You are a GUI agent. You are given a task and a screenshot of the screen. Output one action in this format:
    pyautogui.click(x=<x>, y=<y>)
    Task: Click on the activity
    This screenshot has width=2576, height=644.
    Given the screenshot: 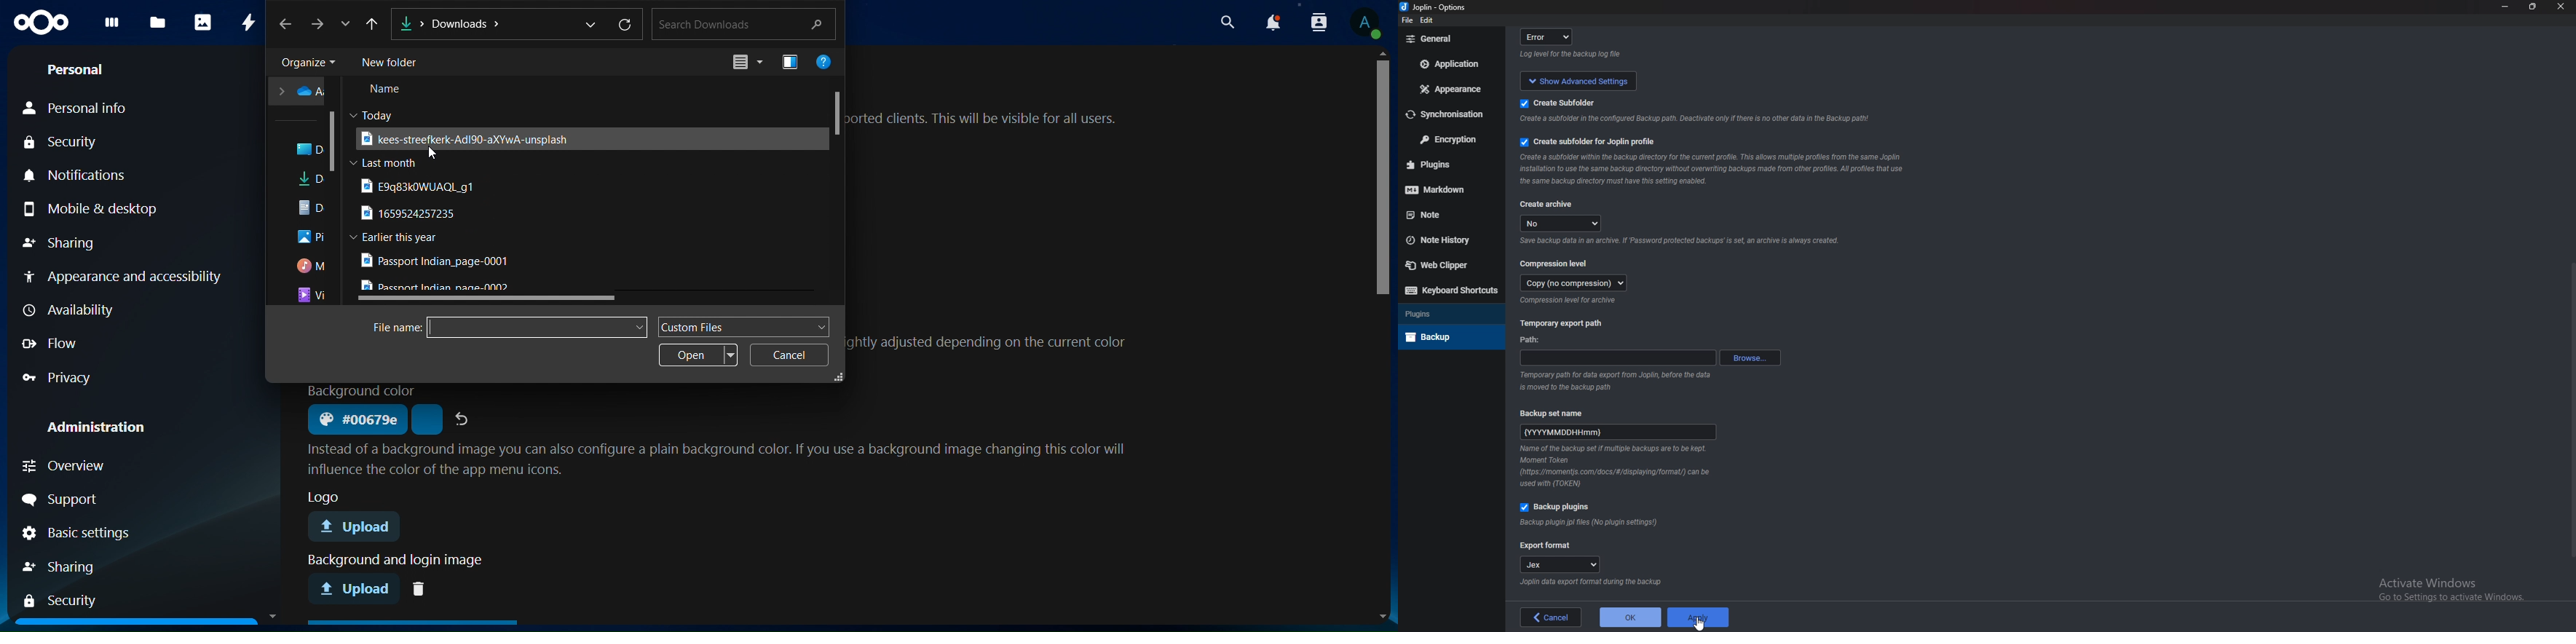 What is the action you would take?
    pyautogui.click(x=250, y=21)
    